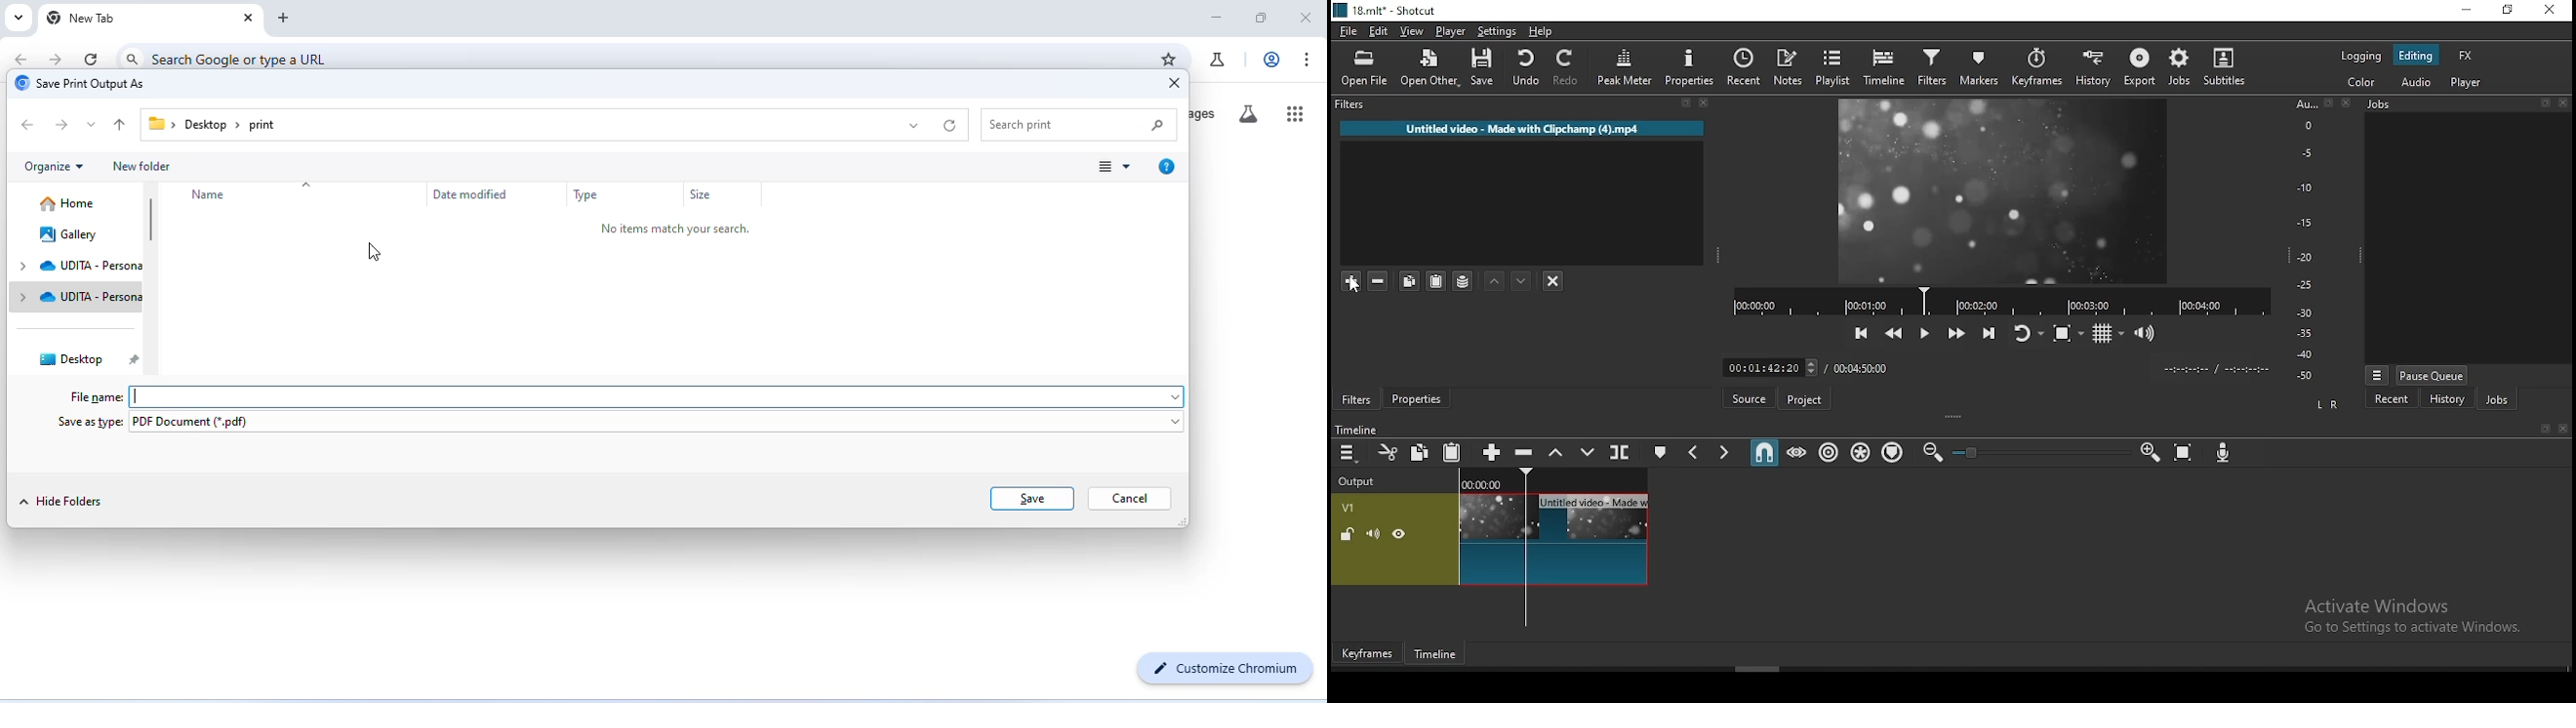 This screenshot has width=2576, height=728. Describe the element at coordinates (2225, 67) in the screenshot. I see `subtitles` at that location.